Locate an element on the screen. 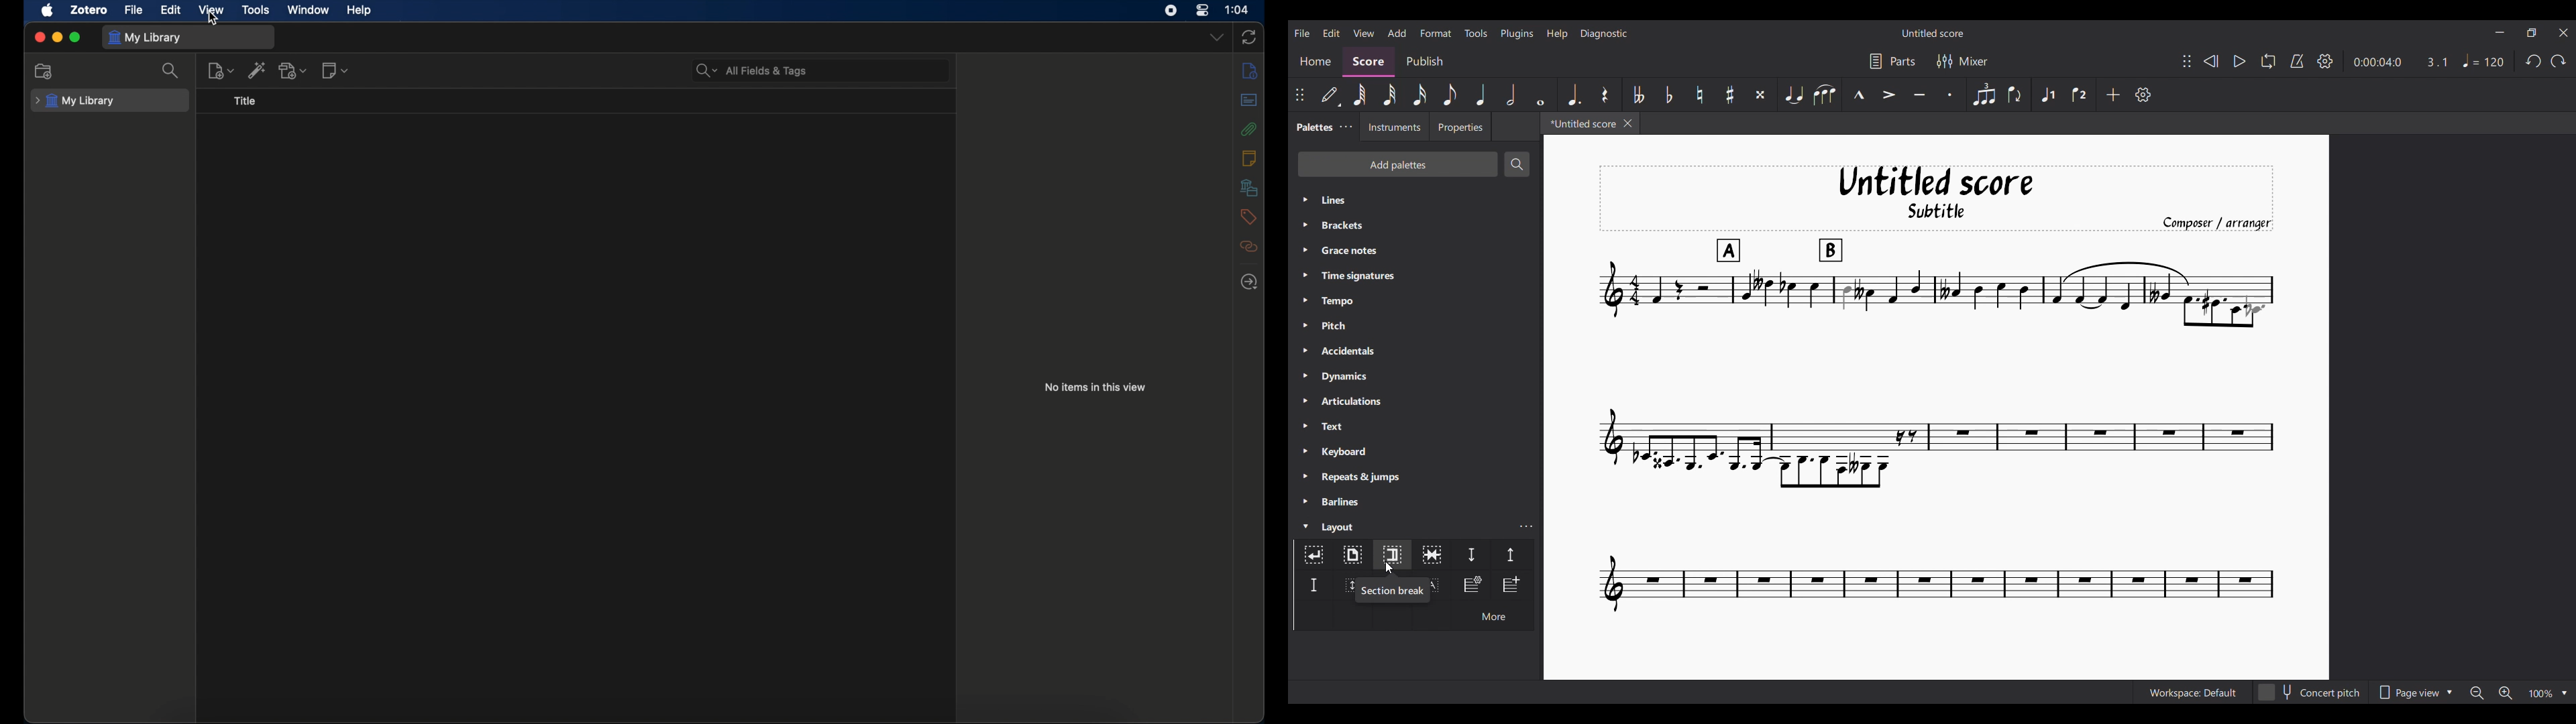 This screenshot has width=2576, height=728. Tempo is located at coordinates (2483, 61).